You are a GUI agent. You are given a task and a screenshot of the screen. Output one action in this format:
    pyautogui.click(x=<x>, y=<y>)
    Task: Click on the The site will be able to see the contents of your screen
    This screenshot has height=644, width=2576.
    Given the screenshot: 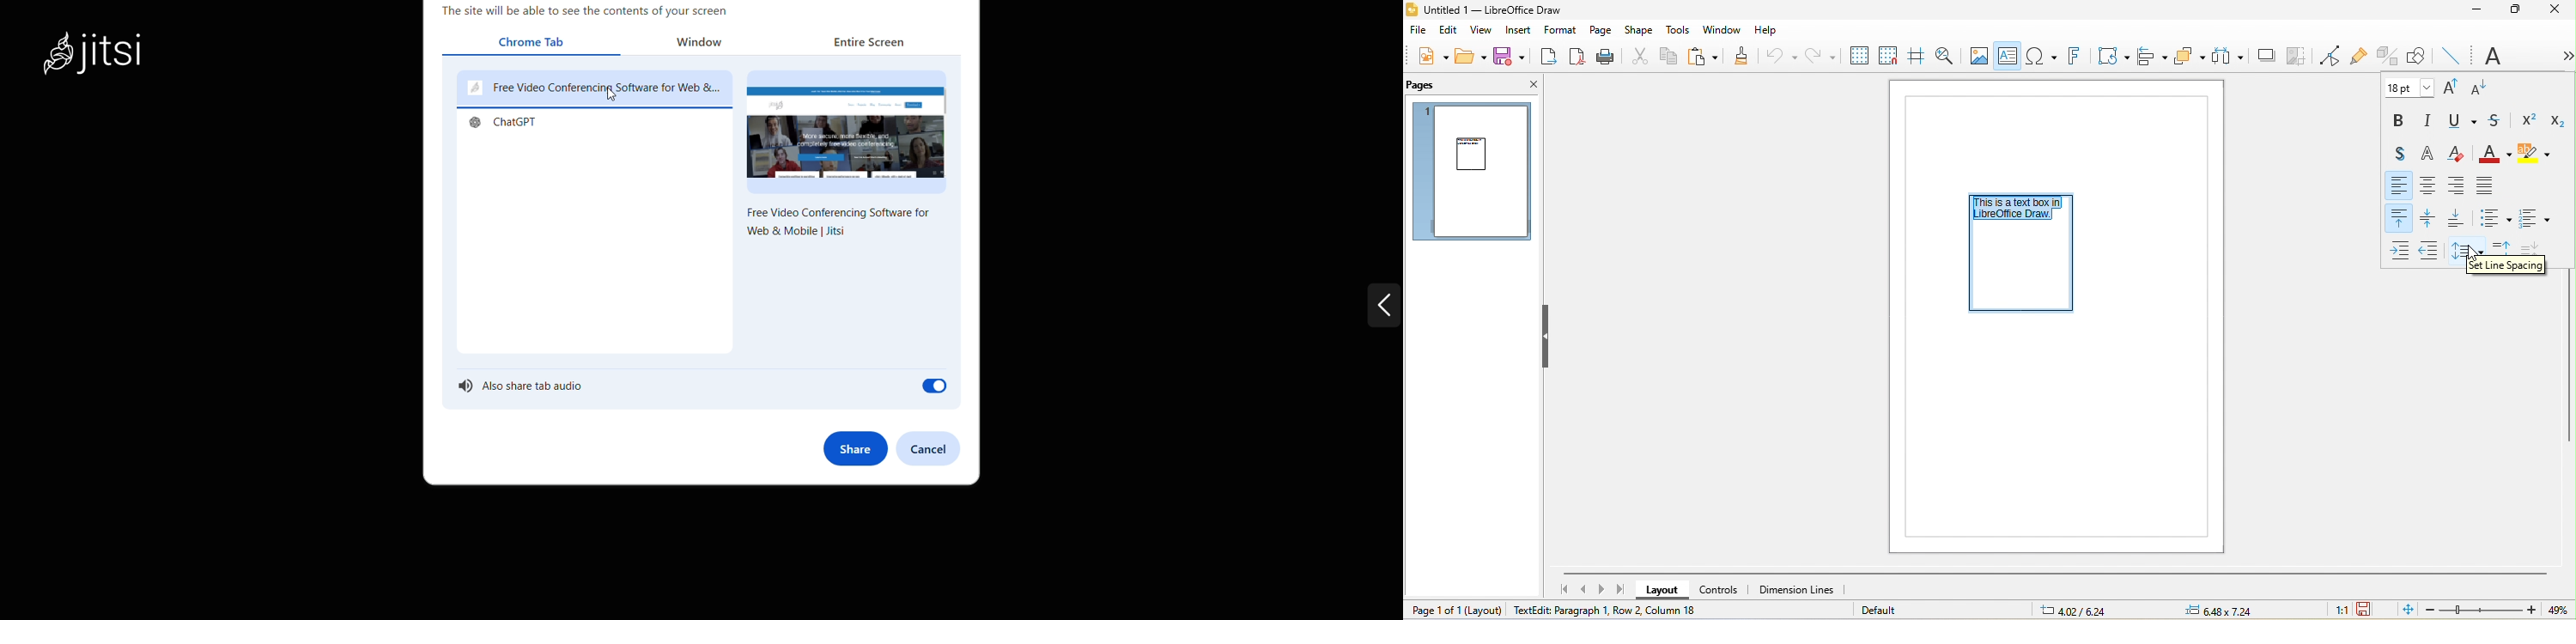 What is the action you would take?
    pyautogui.click(x=584, y=12)
    